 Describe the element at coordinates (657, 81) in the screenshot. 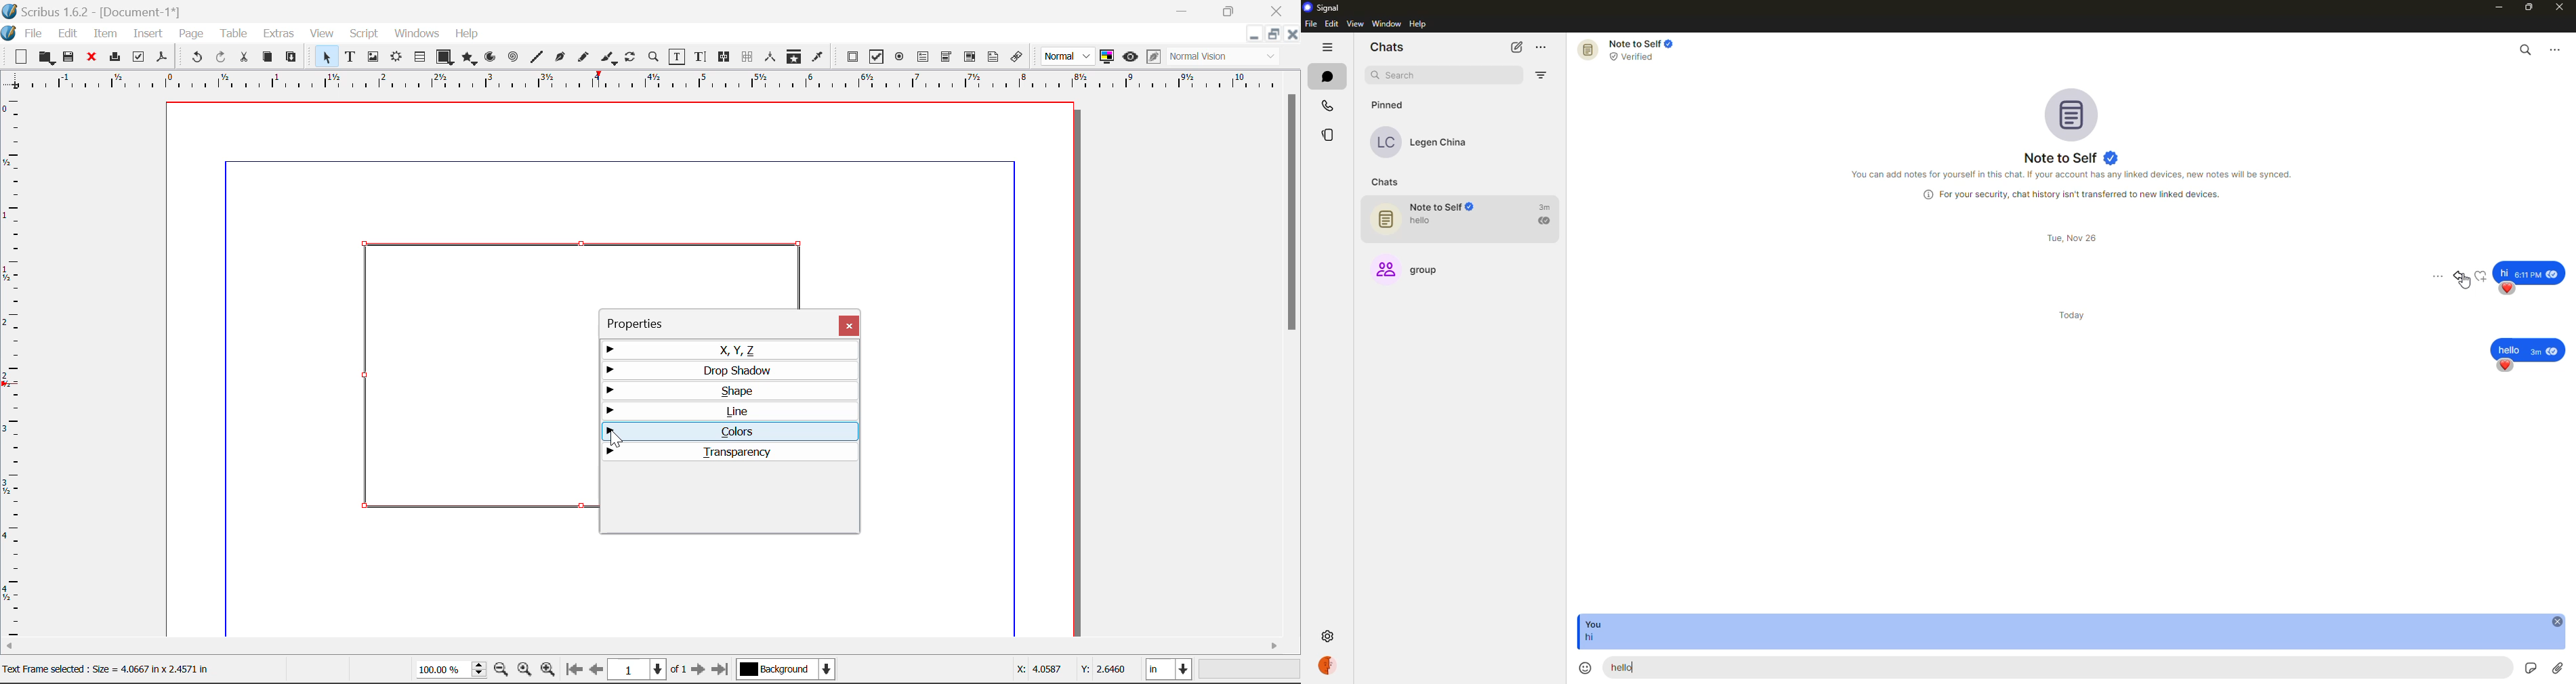

I see `Vertical Page Margins` at that location.